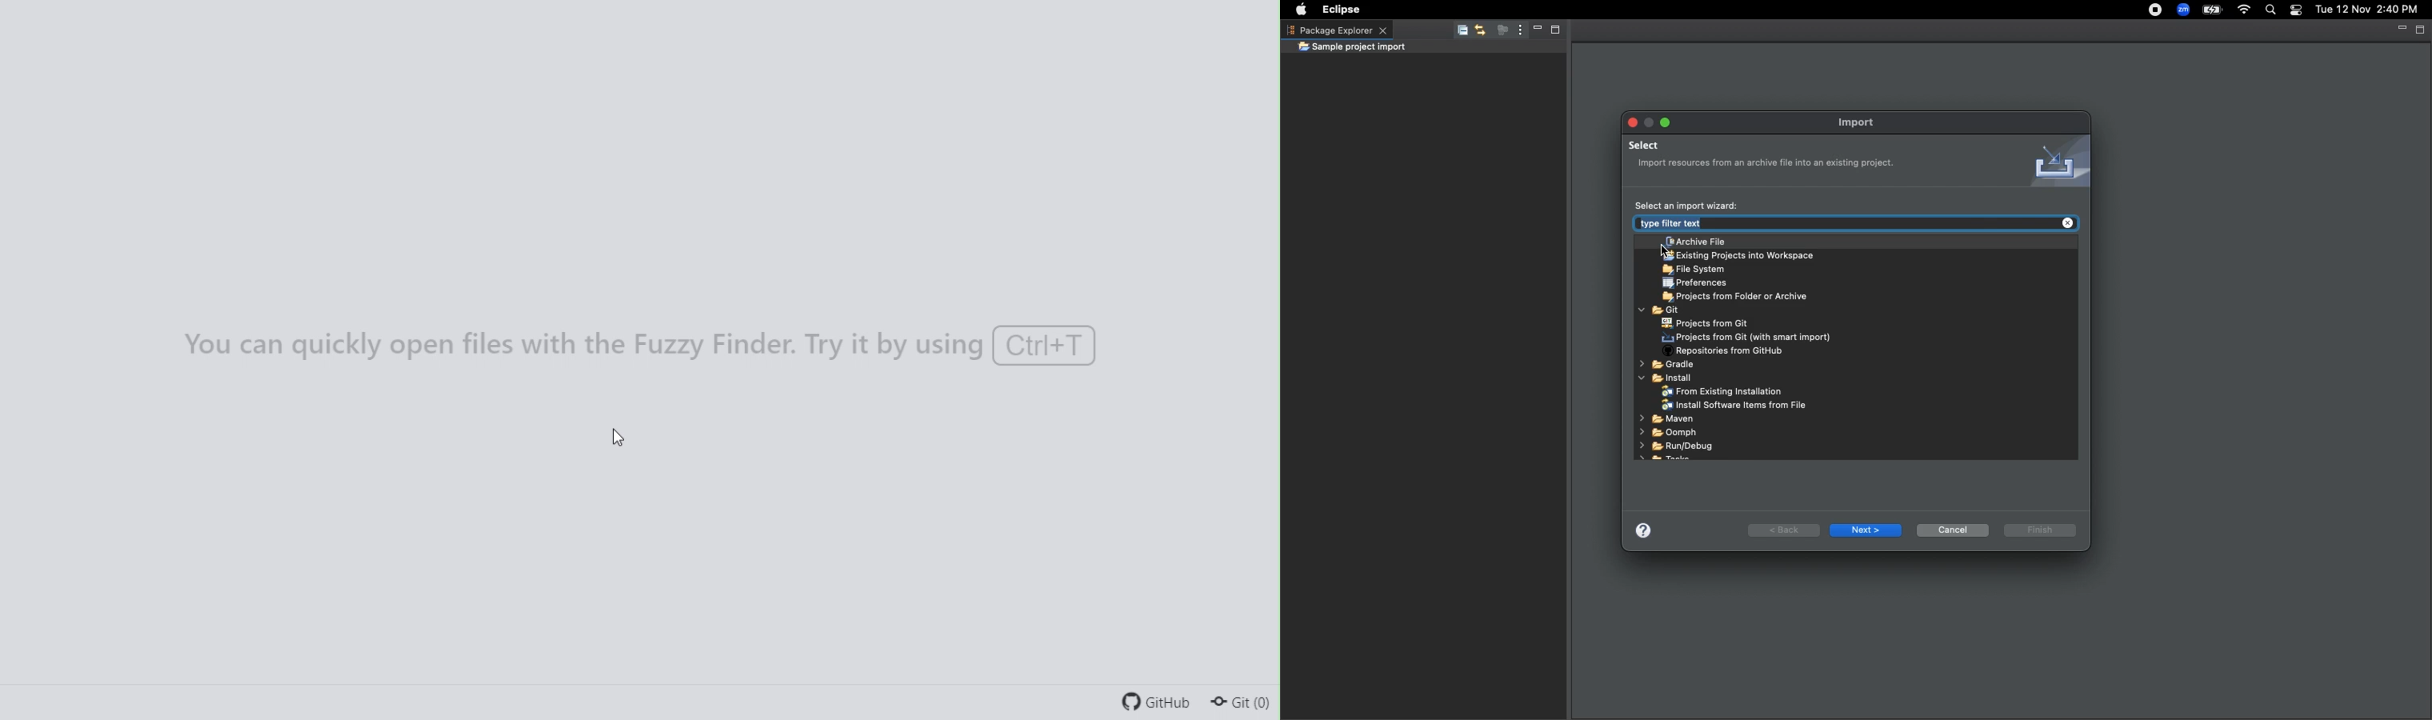 The image size is (2436, 728). Describe the element at coordinates (1352, 48) in the screenshot. I see `Folder` at that location.